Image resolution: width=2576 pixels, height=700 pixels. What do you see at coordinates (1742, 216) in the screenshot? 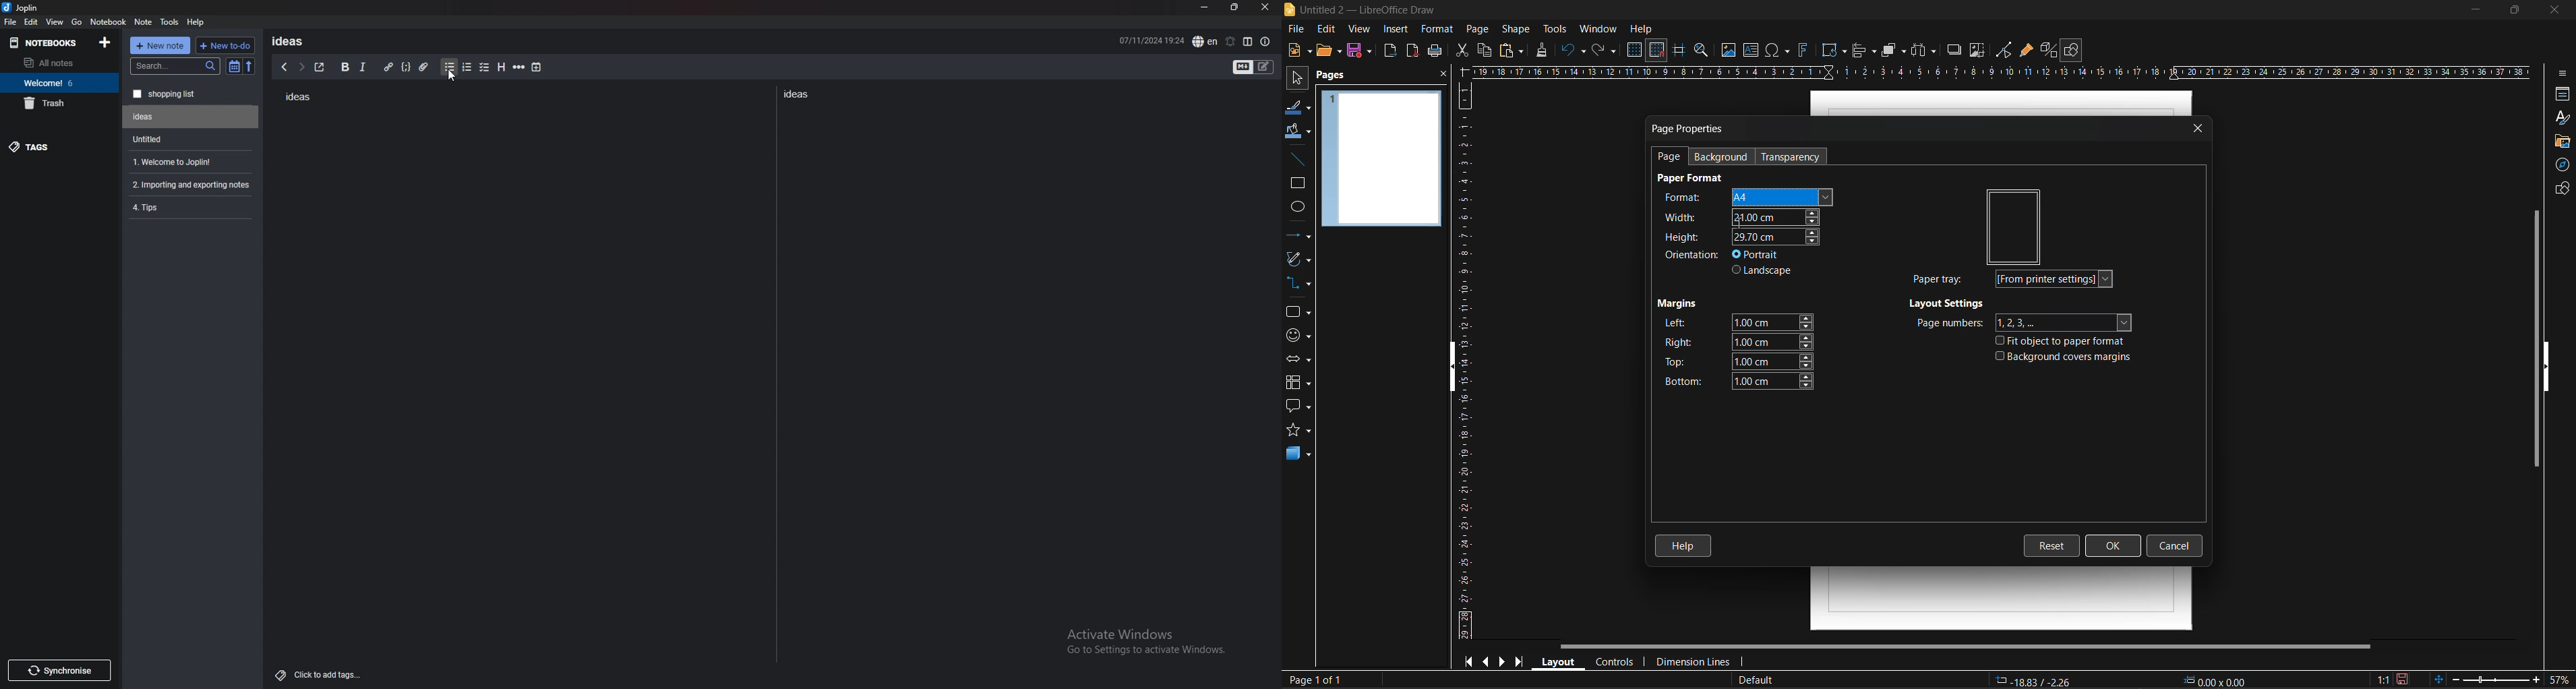
I see `width` at bounding box center [1742, 216].